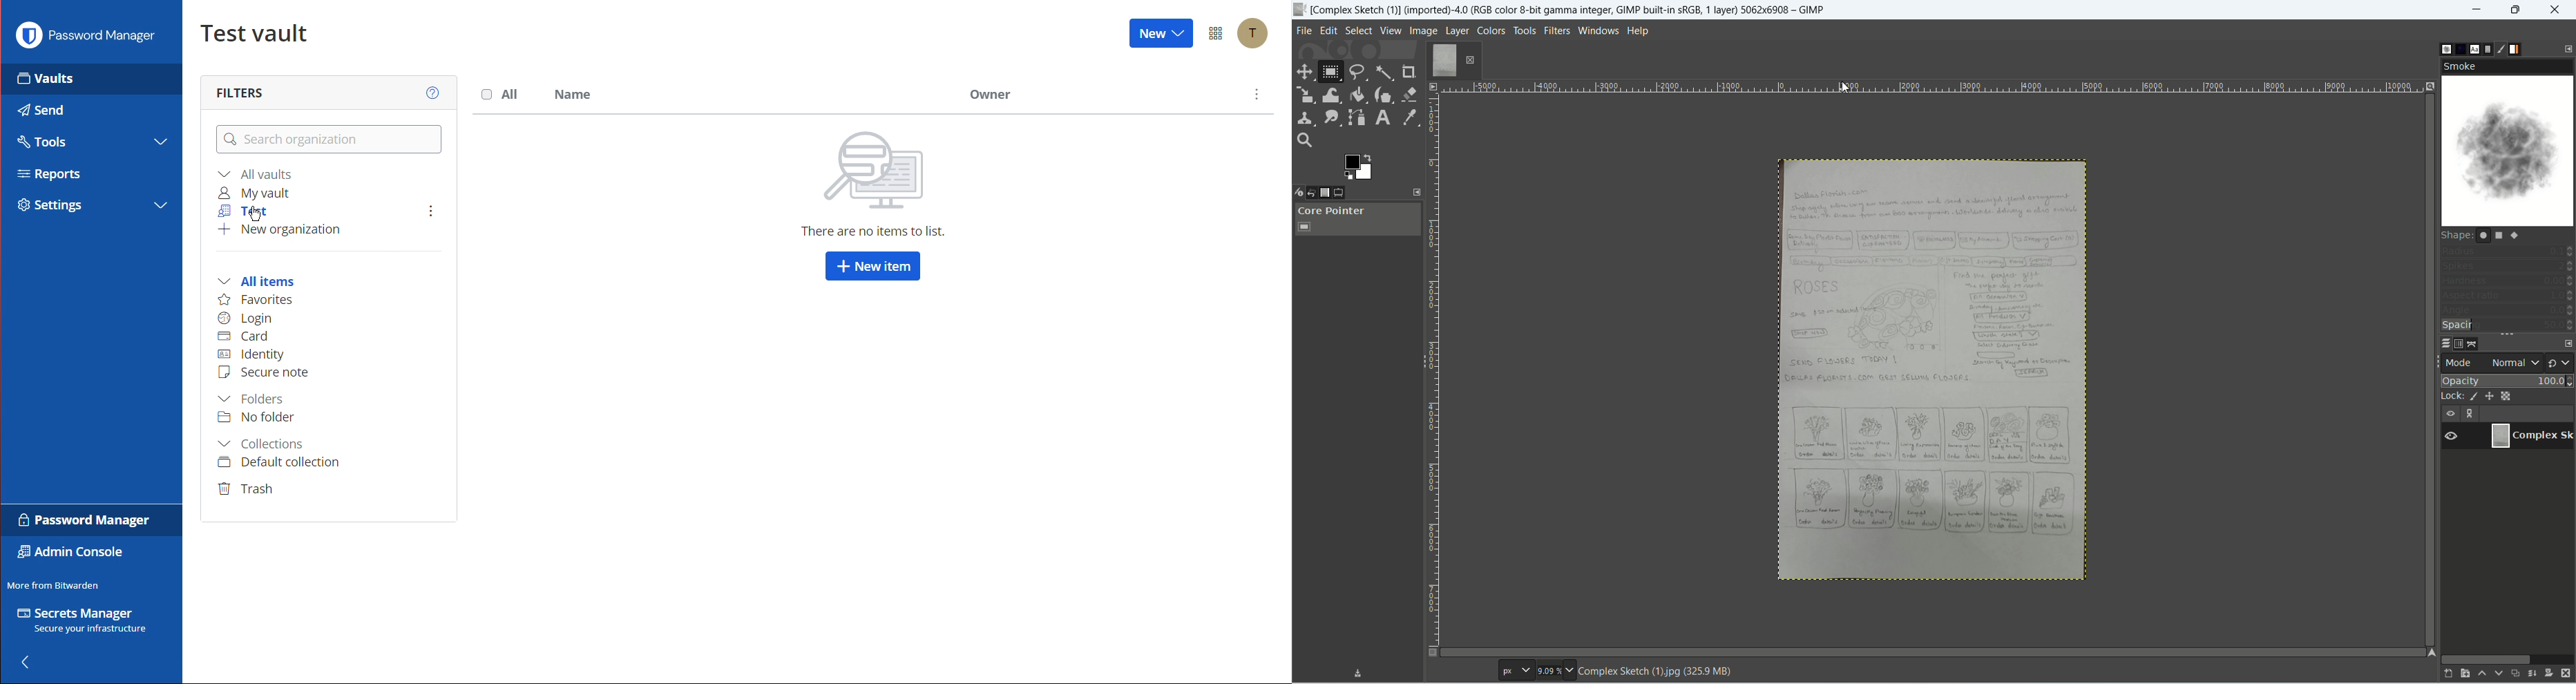 This screenshot has height=700, width=2576. I want to click on smoke, so click(2510, 152).